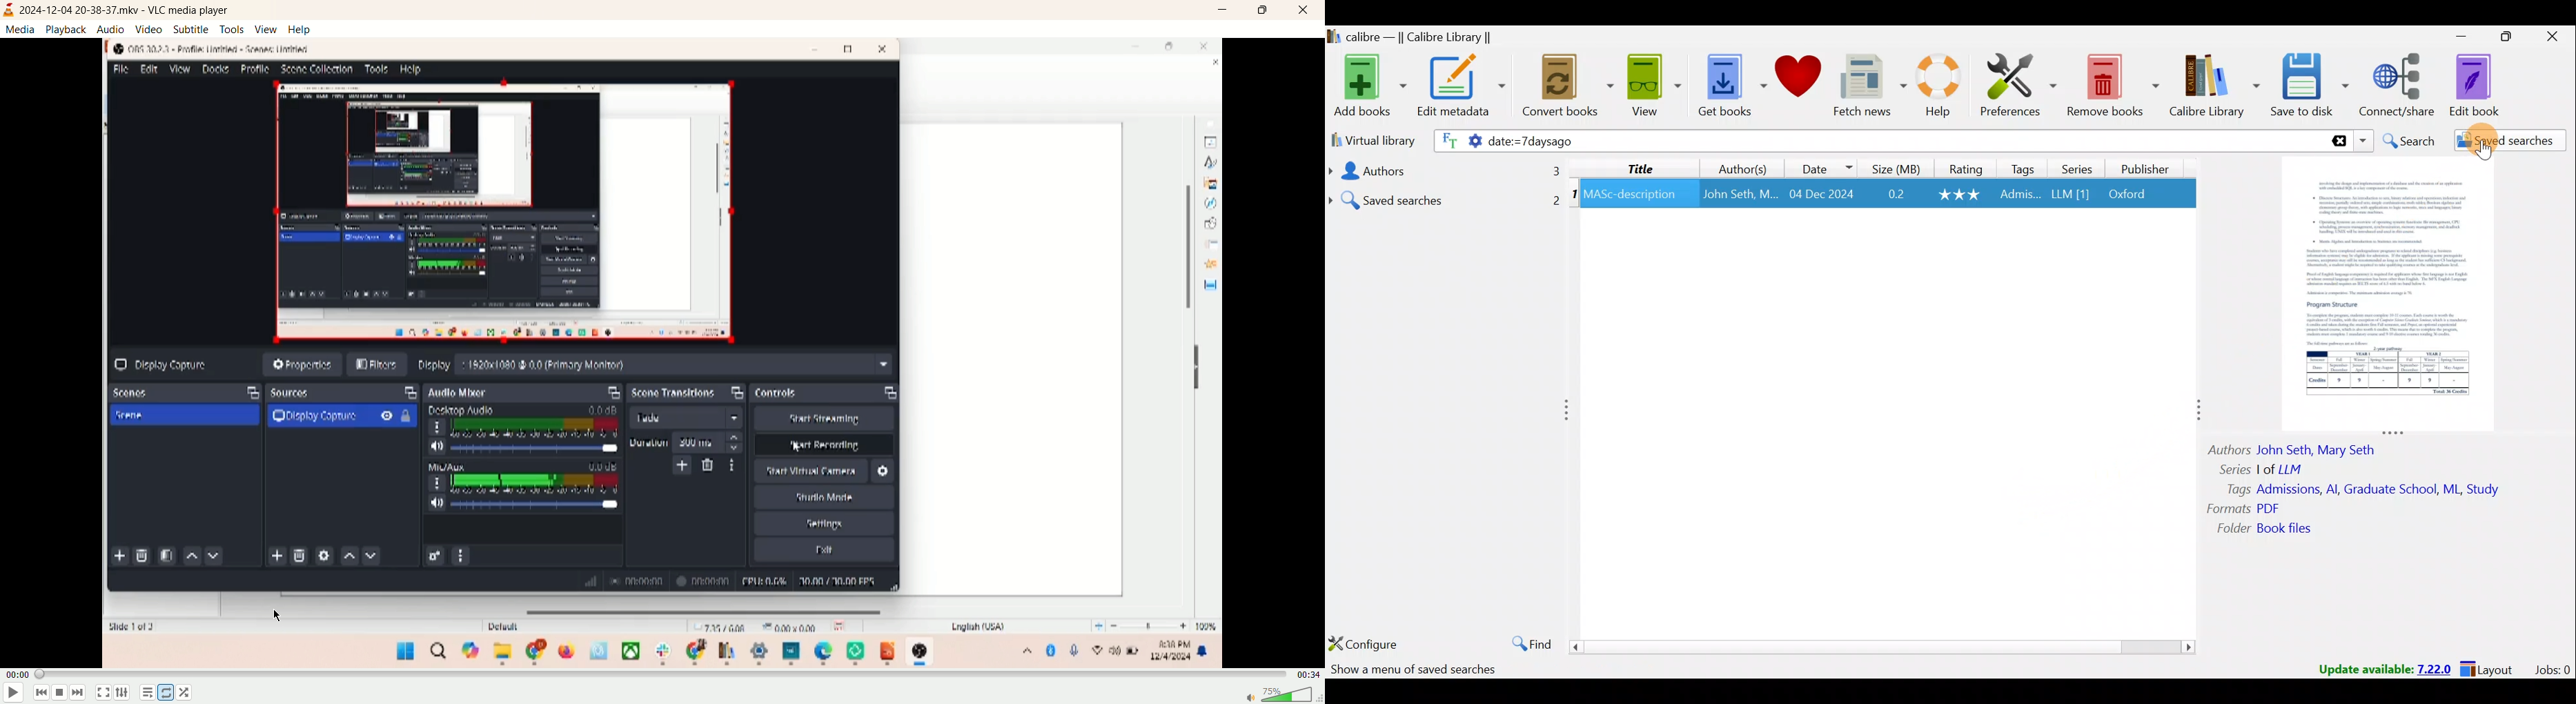 Image resolution: width=2576 pixels, height=728 pixels. Describe the element at coordinates (149, 28) in the screenshot. I see `video` at that location.